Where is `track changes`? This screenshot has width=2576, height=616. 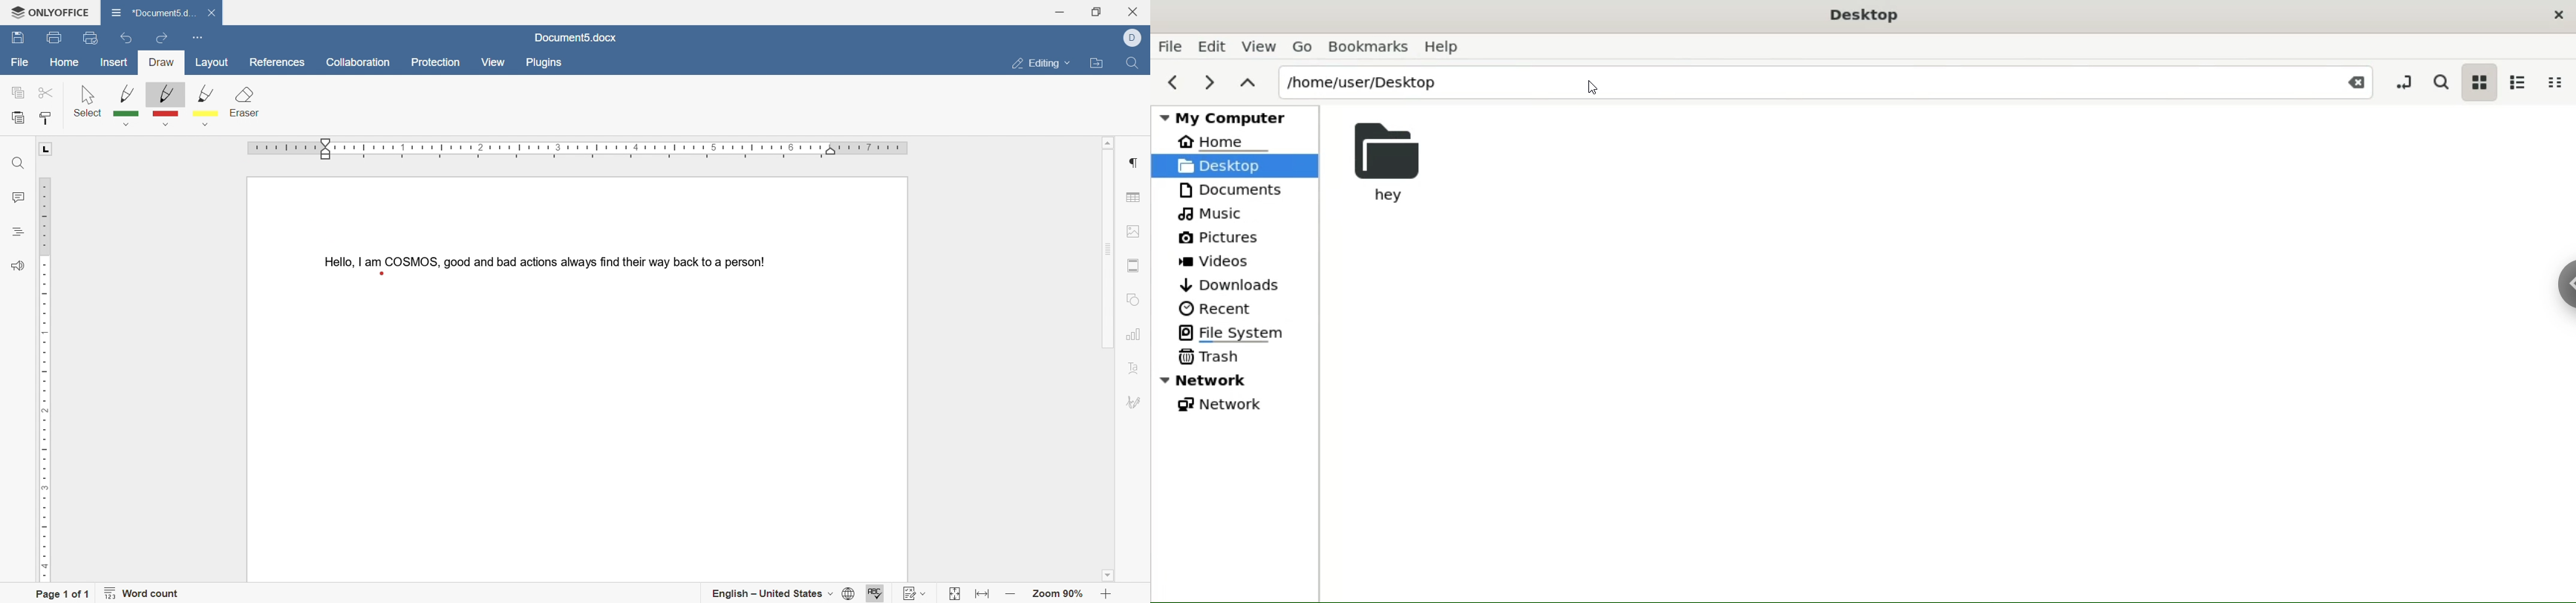 track changes is located at coordinates (916, 591).